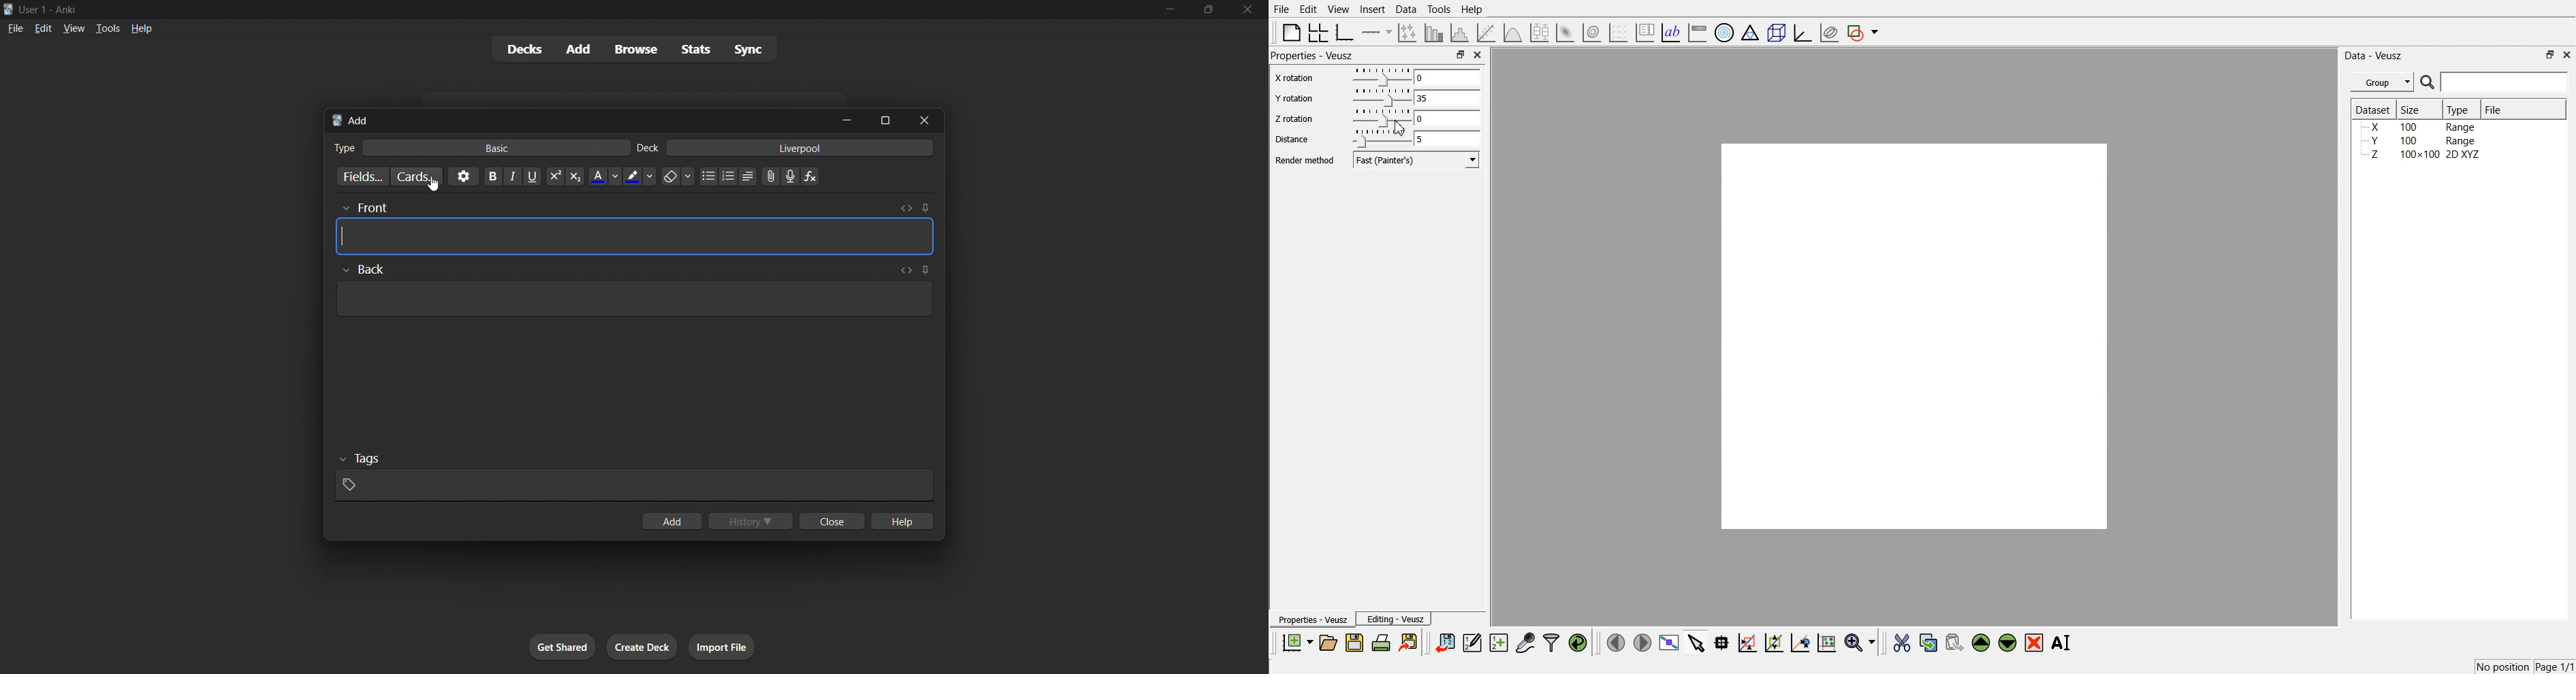 Image resolution: width=2576 pixels, height=700 pixels. Describe the element at coordinates (1478, 54) in the screenshot. I see `Close` at that location.